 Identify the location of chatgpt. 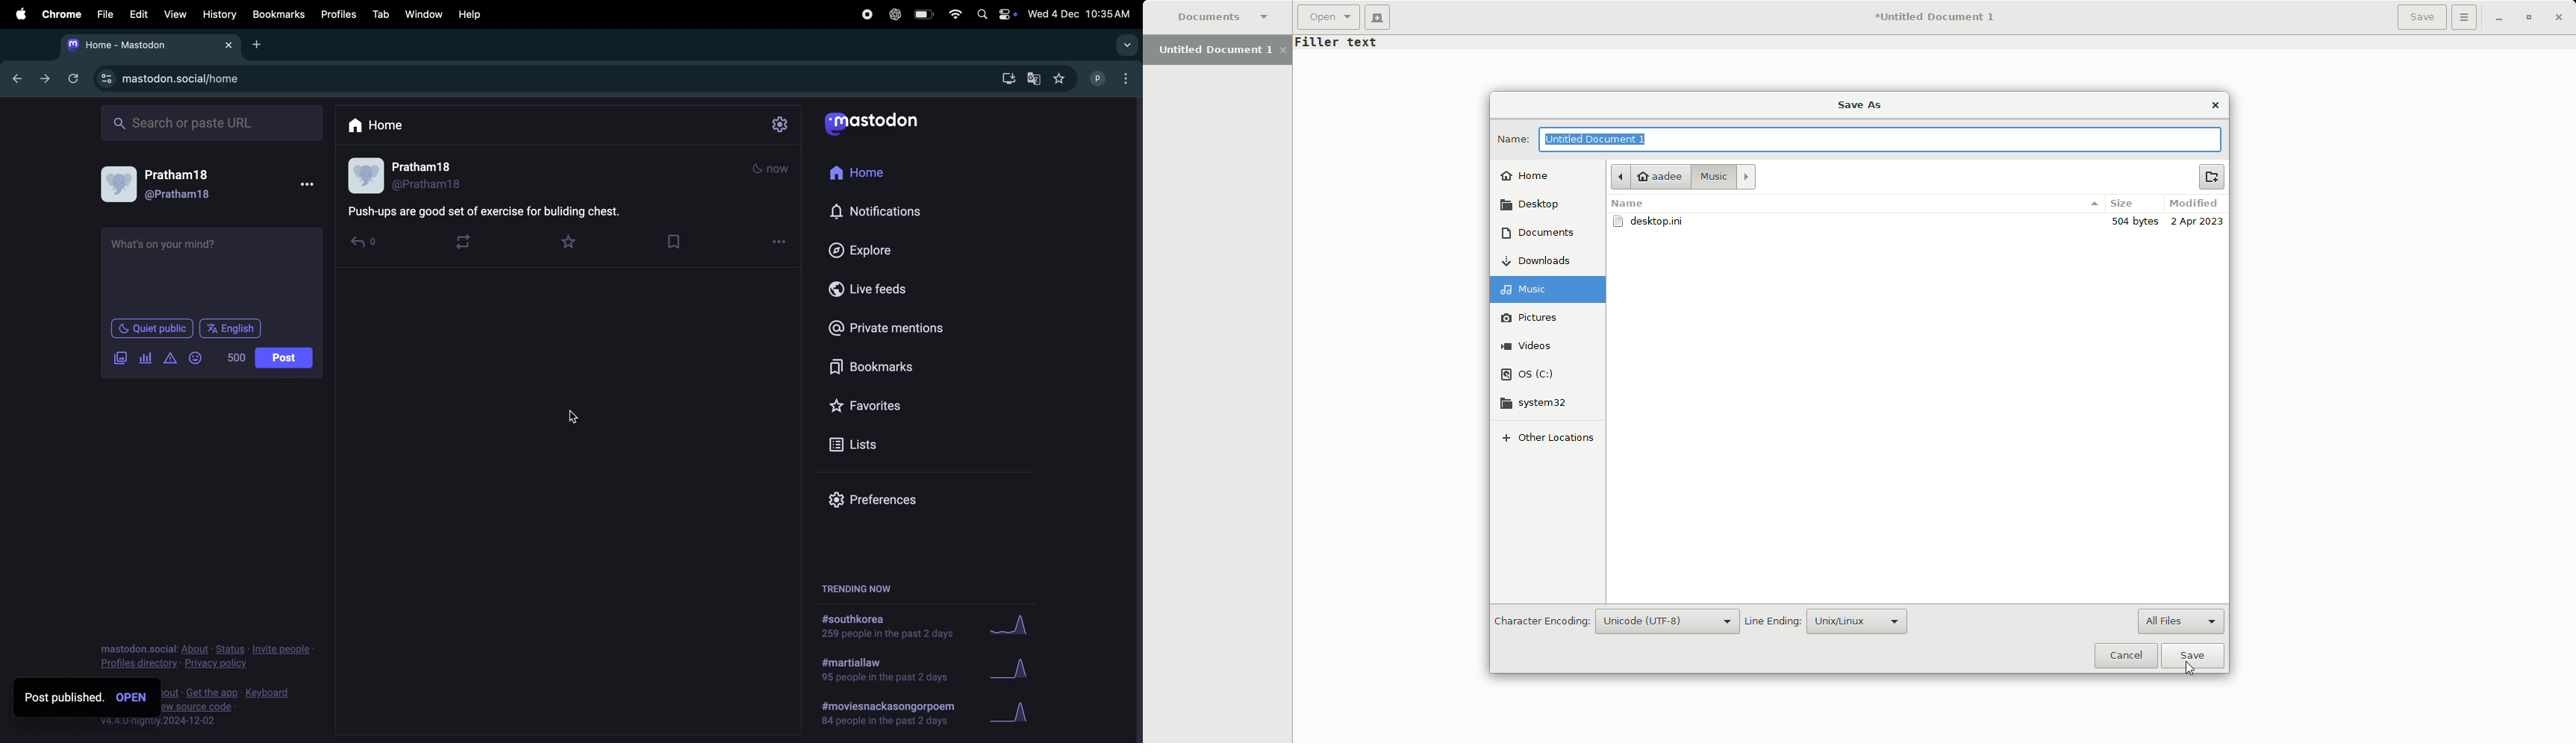
(893, 16).